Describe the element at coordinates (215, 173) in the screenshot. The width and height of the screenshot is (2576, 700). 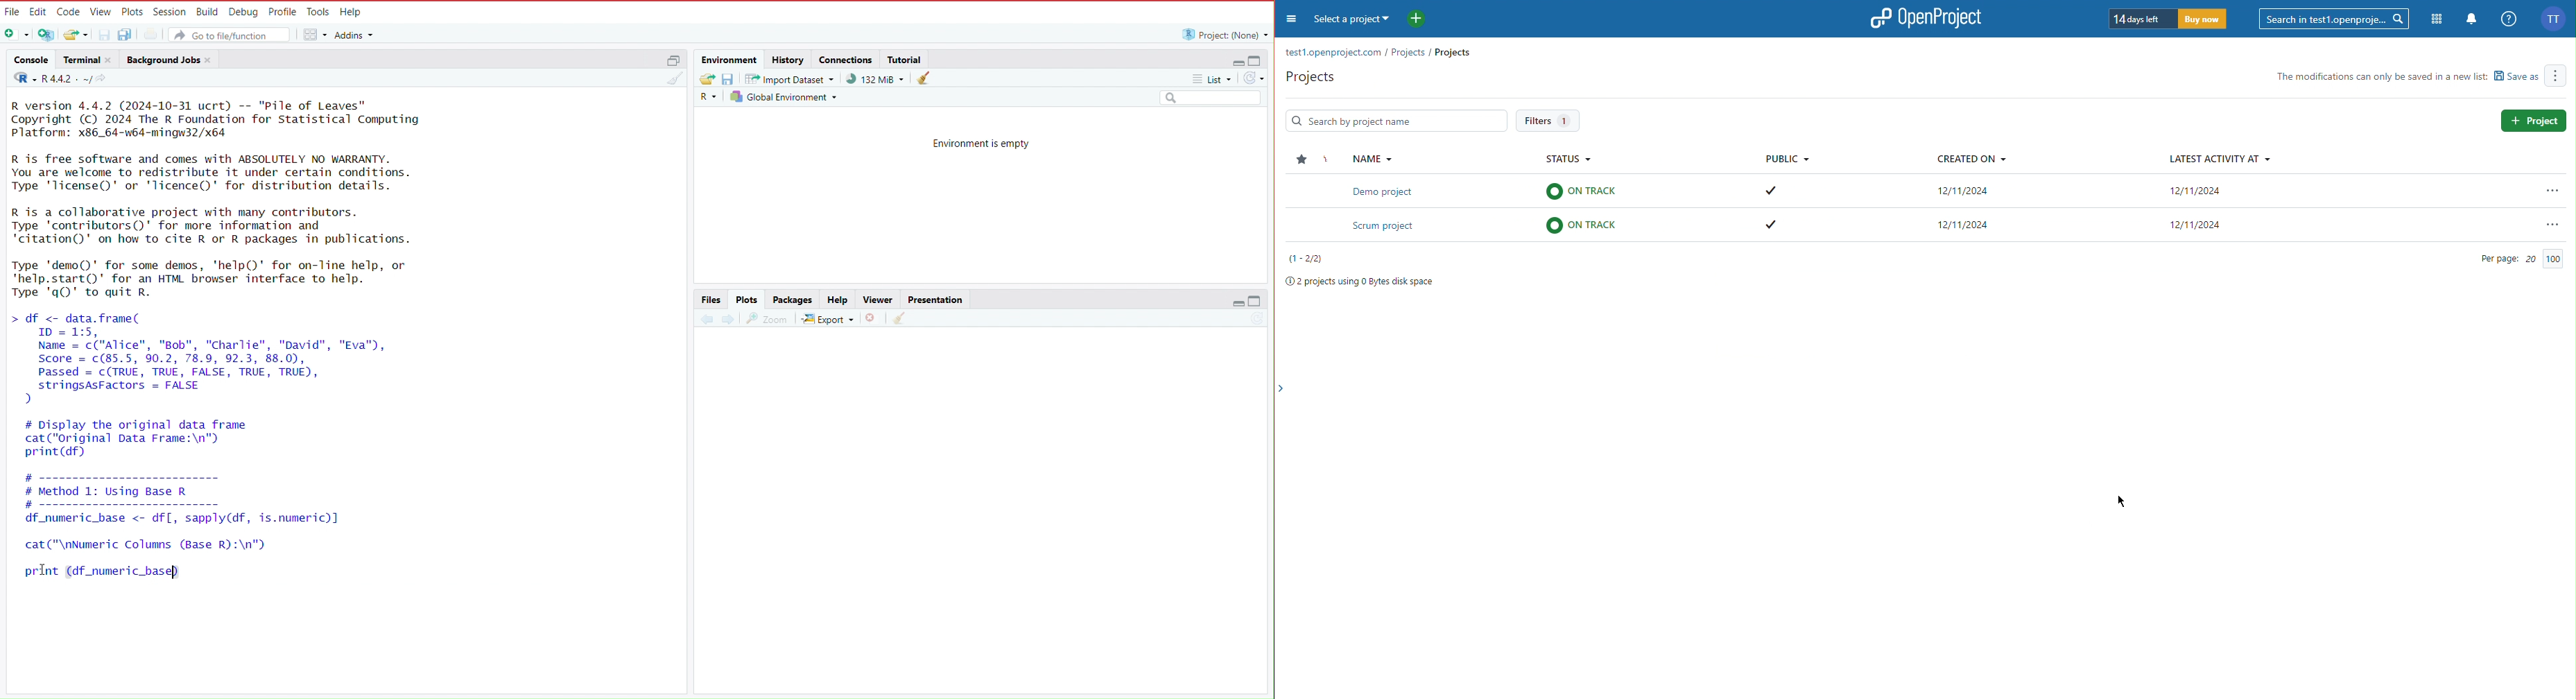
I see `R is free software and comes with ABSOLUTELY NO WARRANTY.
You are welcome to redistribute it under certain conditions.
Type 'licenseQ' or 'lTicence()' for distribution details.` at that location.